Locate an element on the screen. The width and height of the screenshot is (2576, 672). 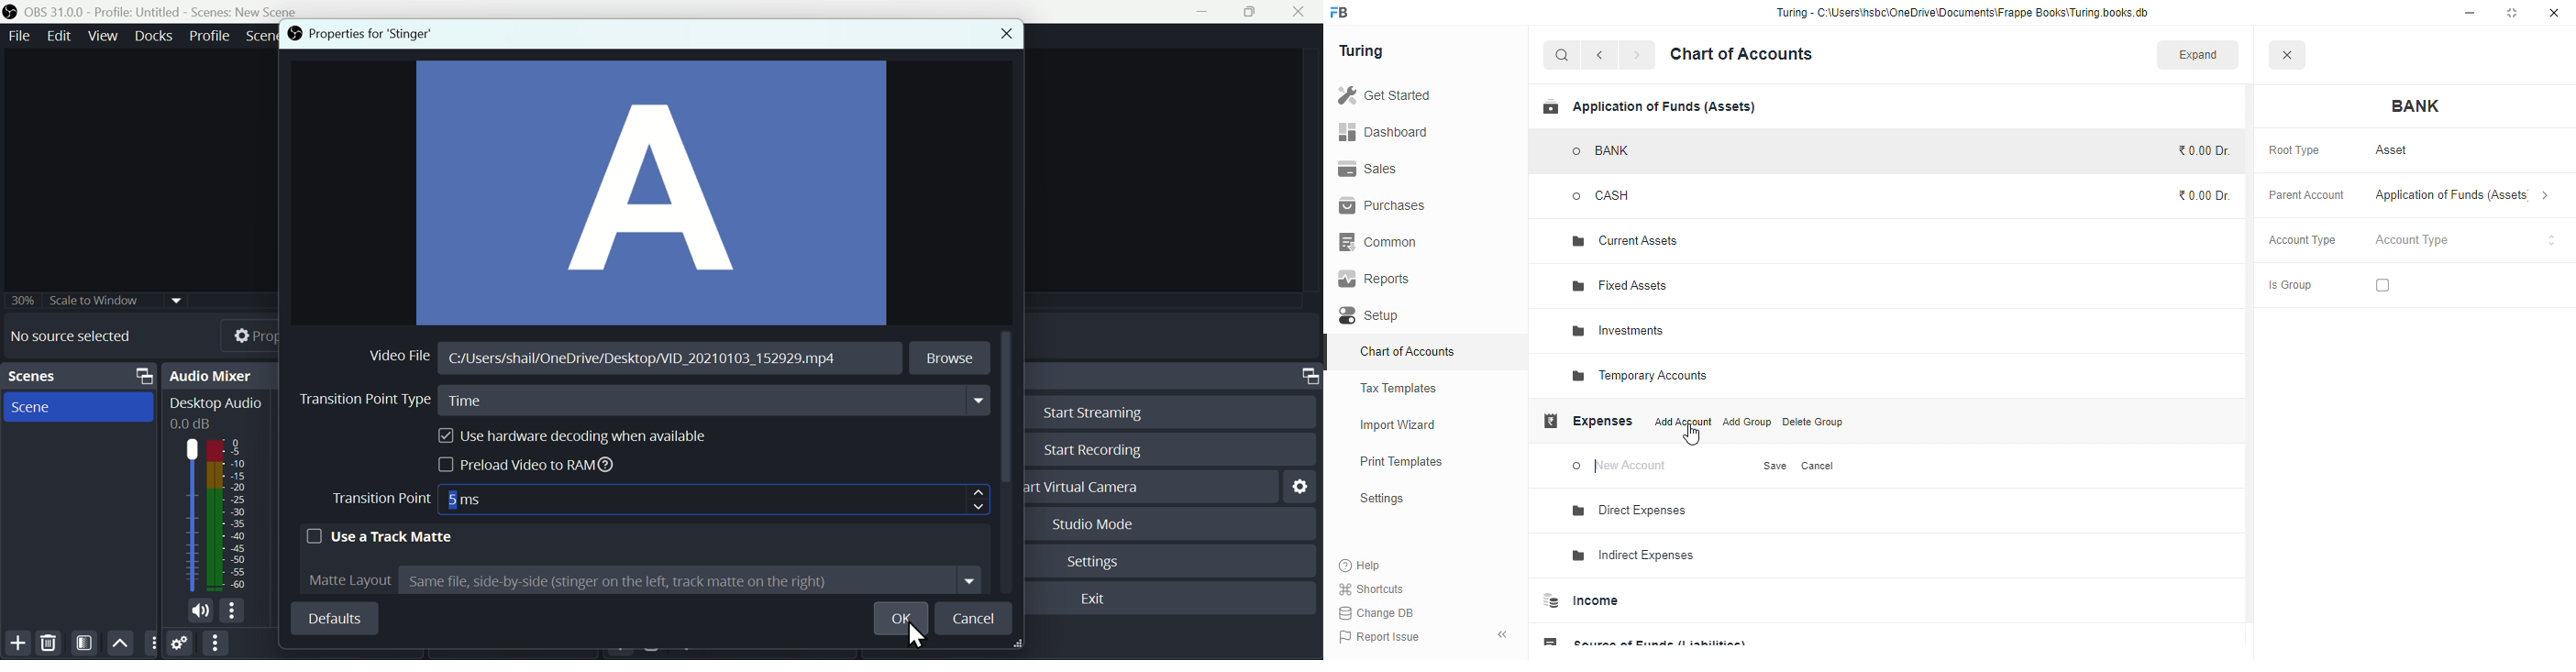
bank is located at coordinates (2416, 106).